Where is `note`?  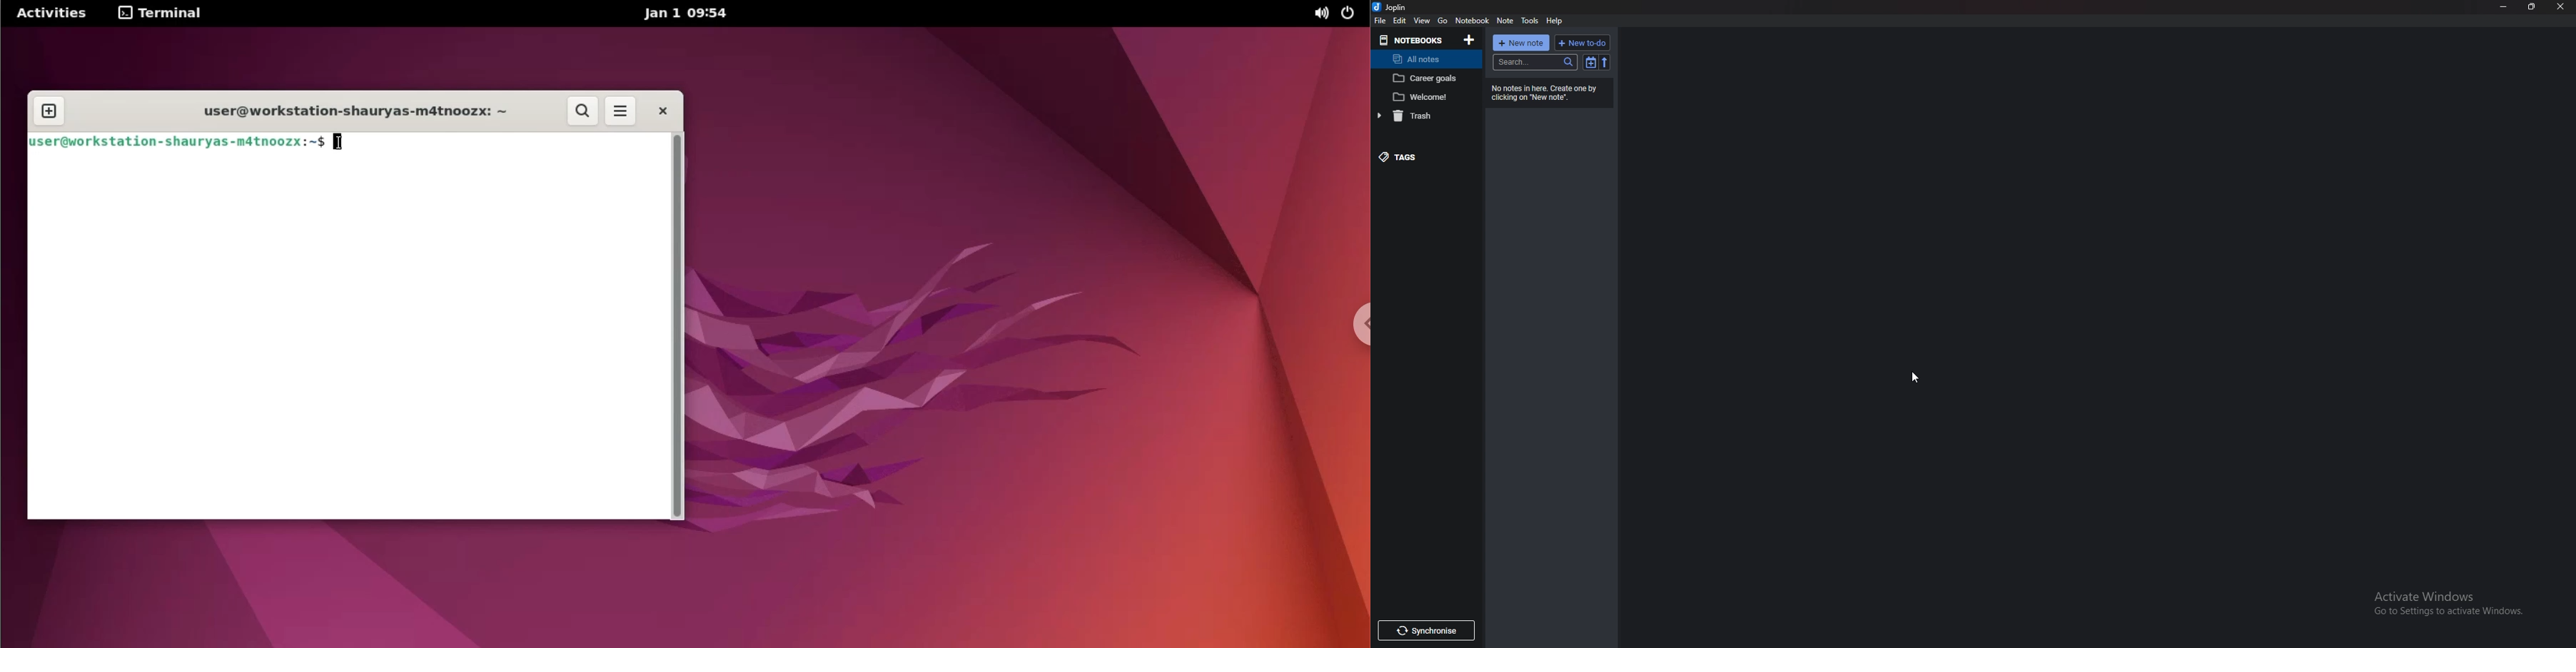 note is located at coordinates (1505, 21).